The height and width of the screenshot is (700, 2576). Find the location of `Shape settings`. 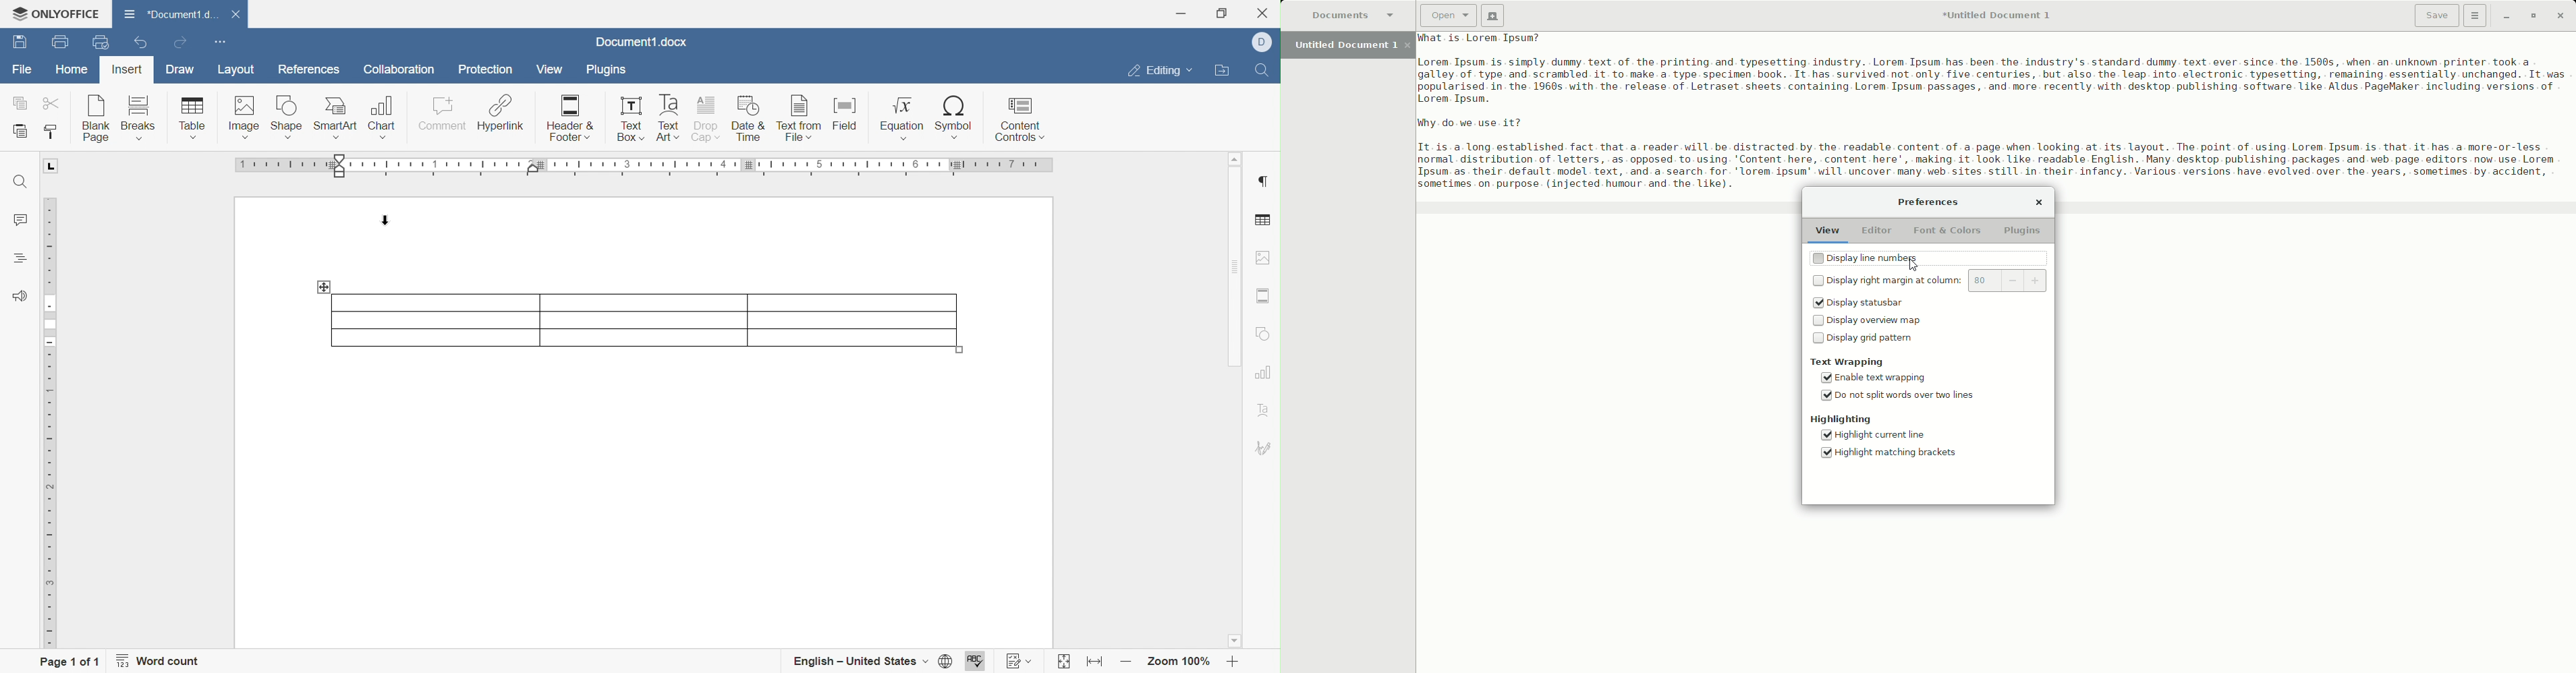

Shape settings is located at coordinates (1268, 339).